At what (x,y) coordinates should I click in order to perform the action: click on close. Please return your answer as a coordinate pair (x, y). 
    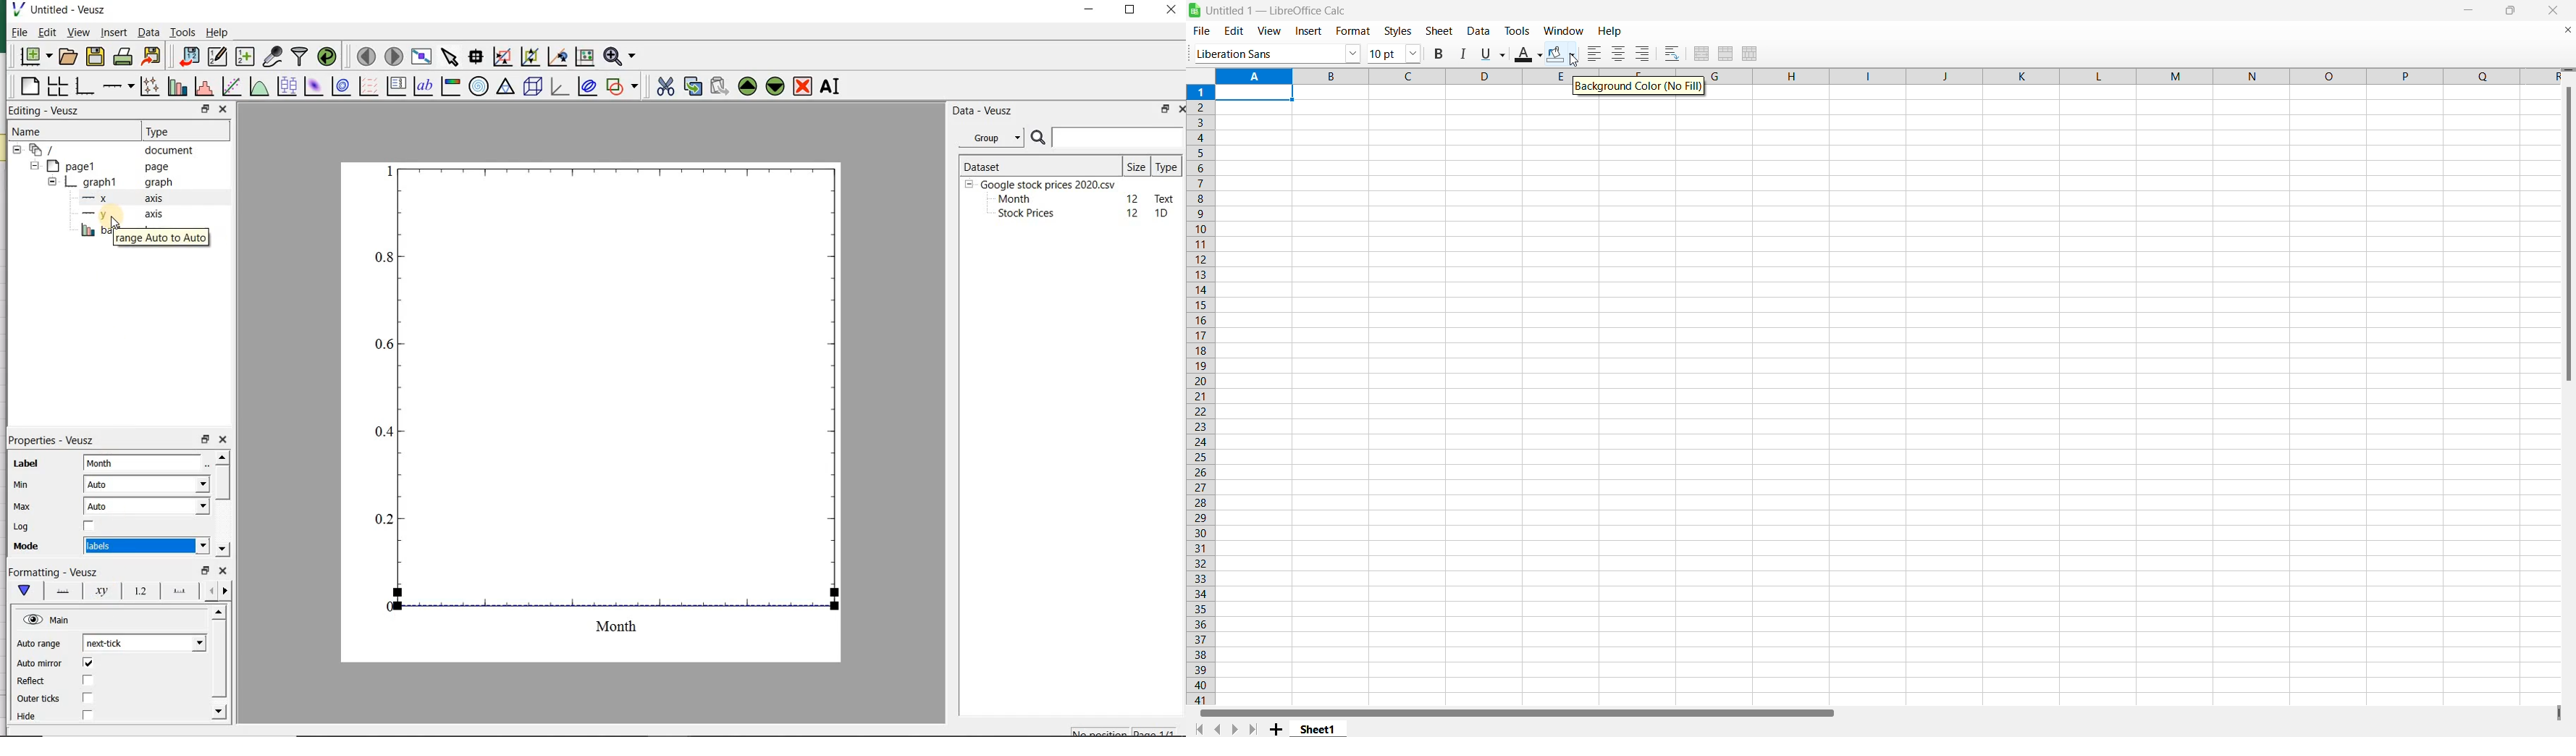
    Looking at the image, I should click on (222, 109).